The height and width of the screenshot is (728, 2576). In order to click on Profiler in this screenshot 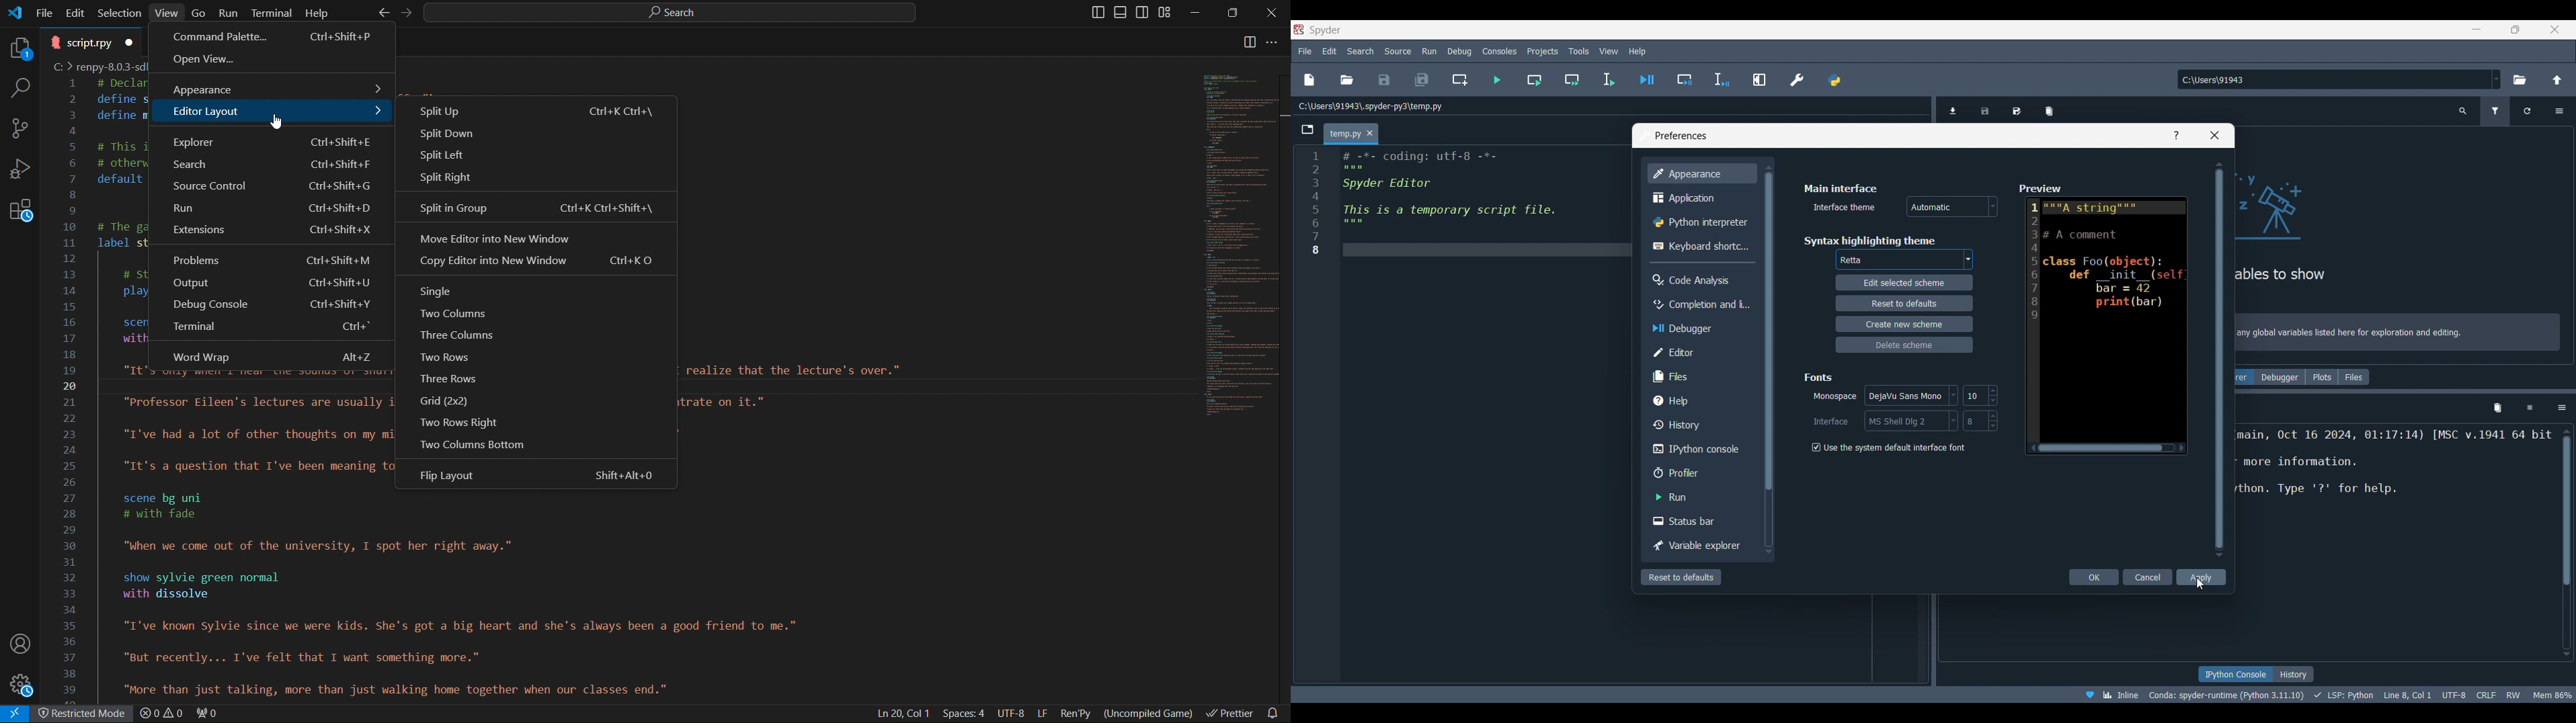, I will do `click(1701, 473)`.